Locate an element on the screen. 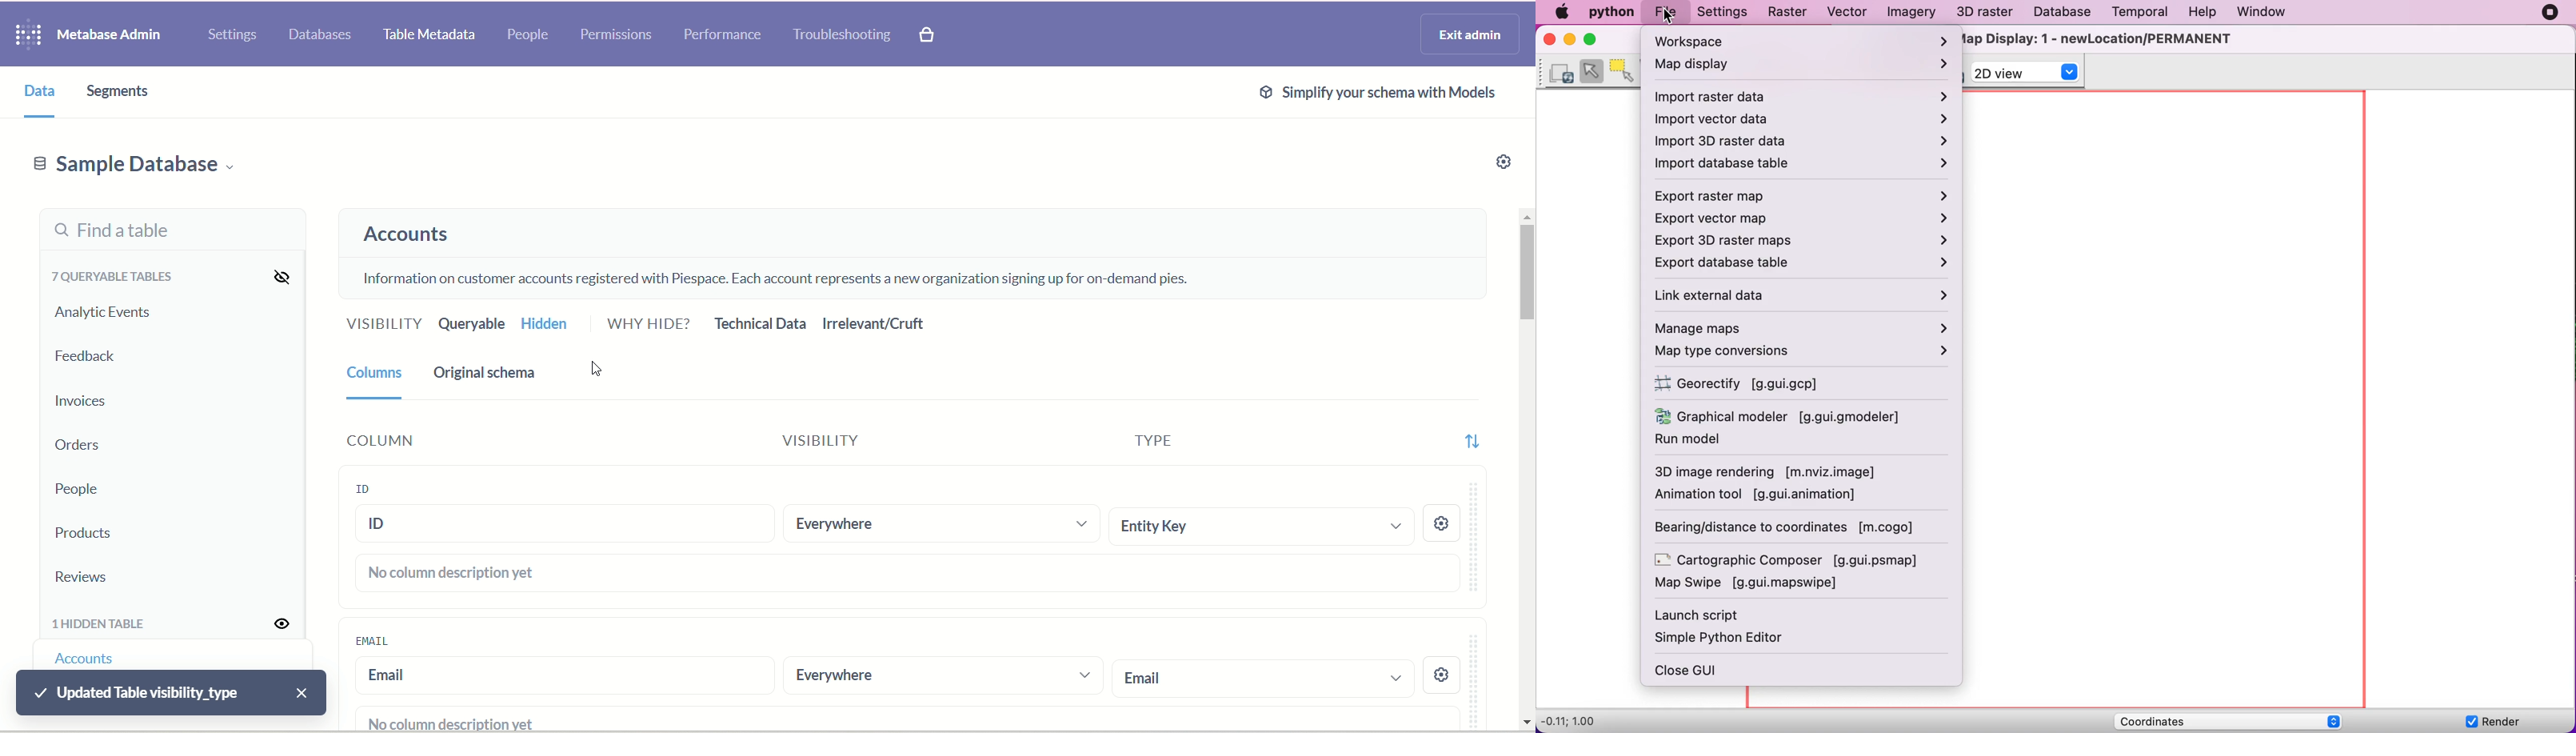 This screenshot has width=2576, height=756. segments is located at coordinates (114, 93).